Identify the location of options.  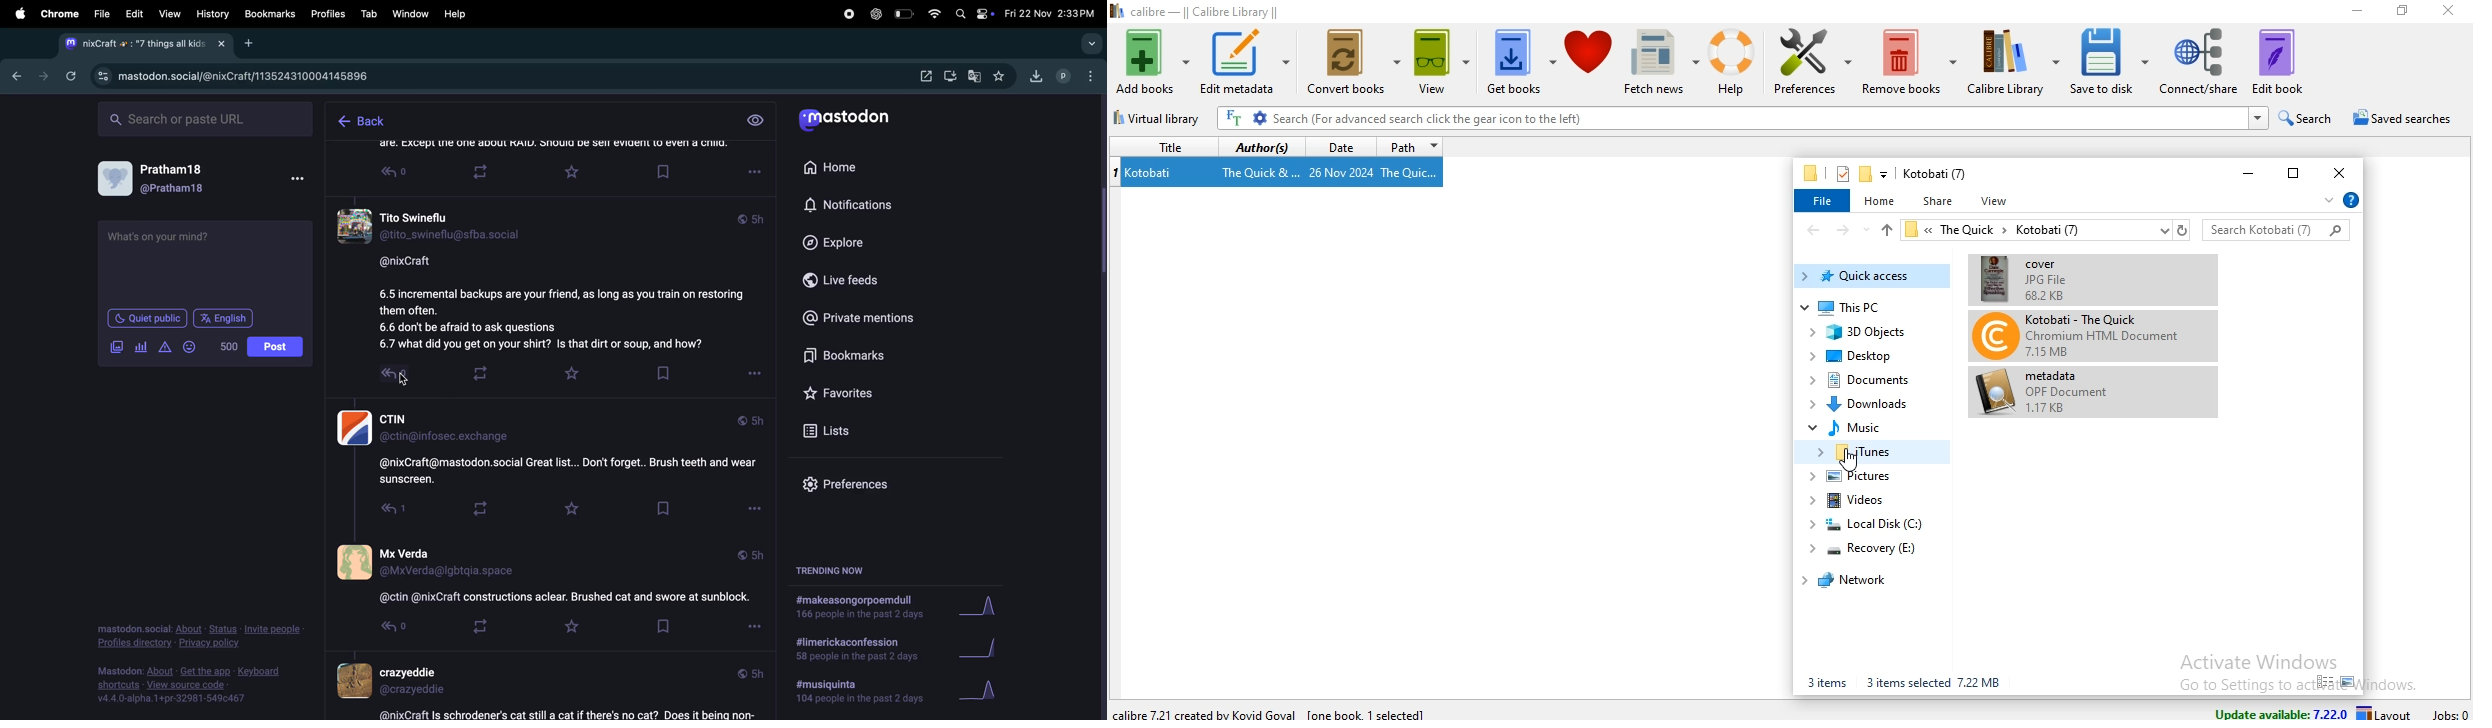
(752, 377).